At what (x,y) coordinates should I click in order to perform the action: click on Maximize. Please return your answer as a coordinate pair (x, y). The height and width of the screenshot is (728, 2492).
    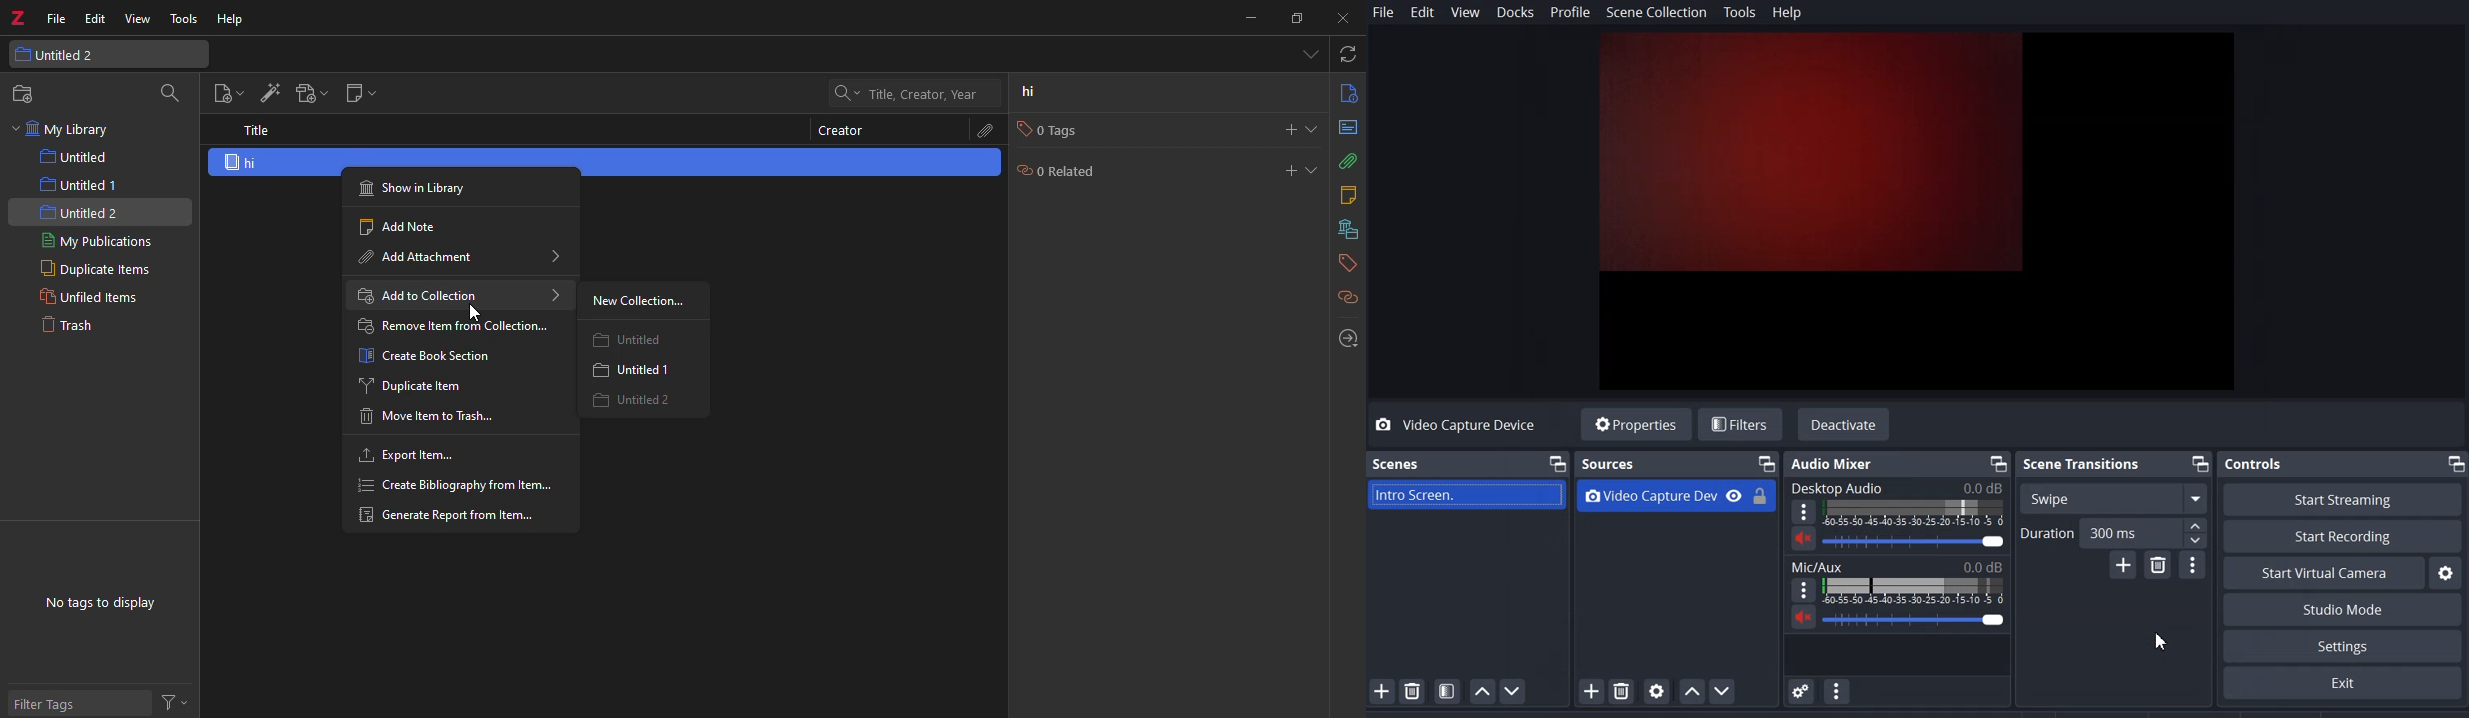
    Looking at the image, I should click on (1997, 462).